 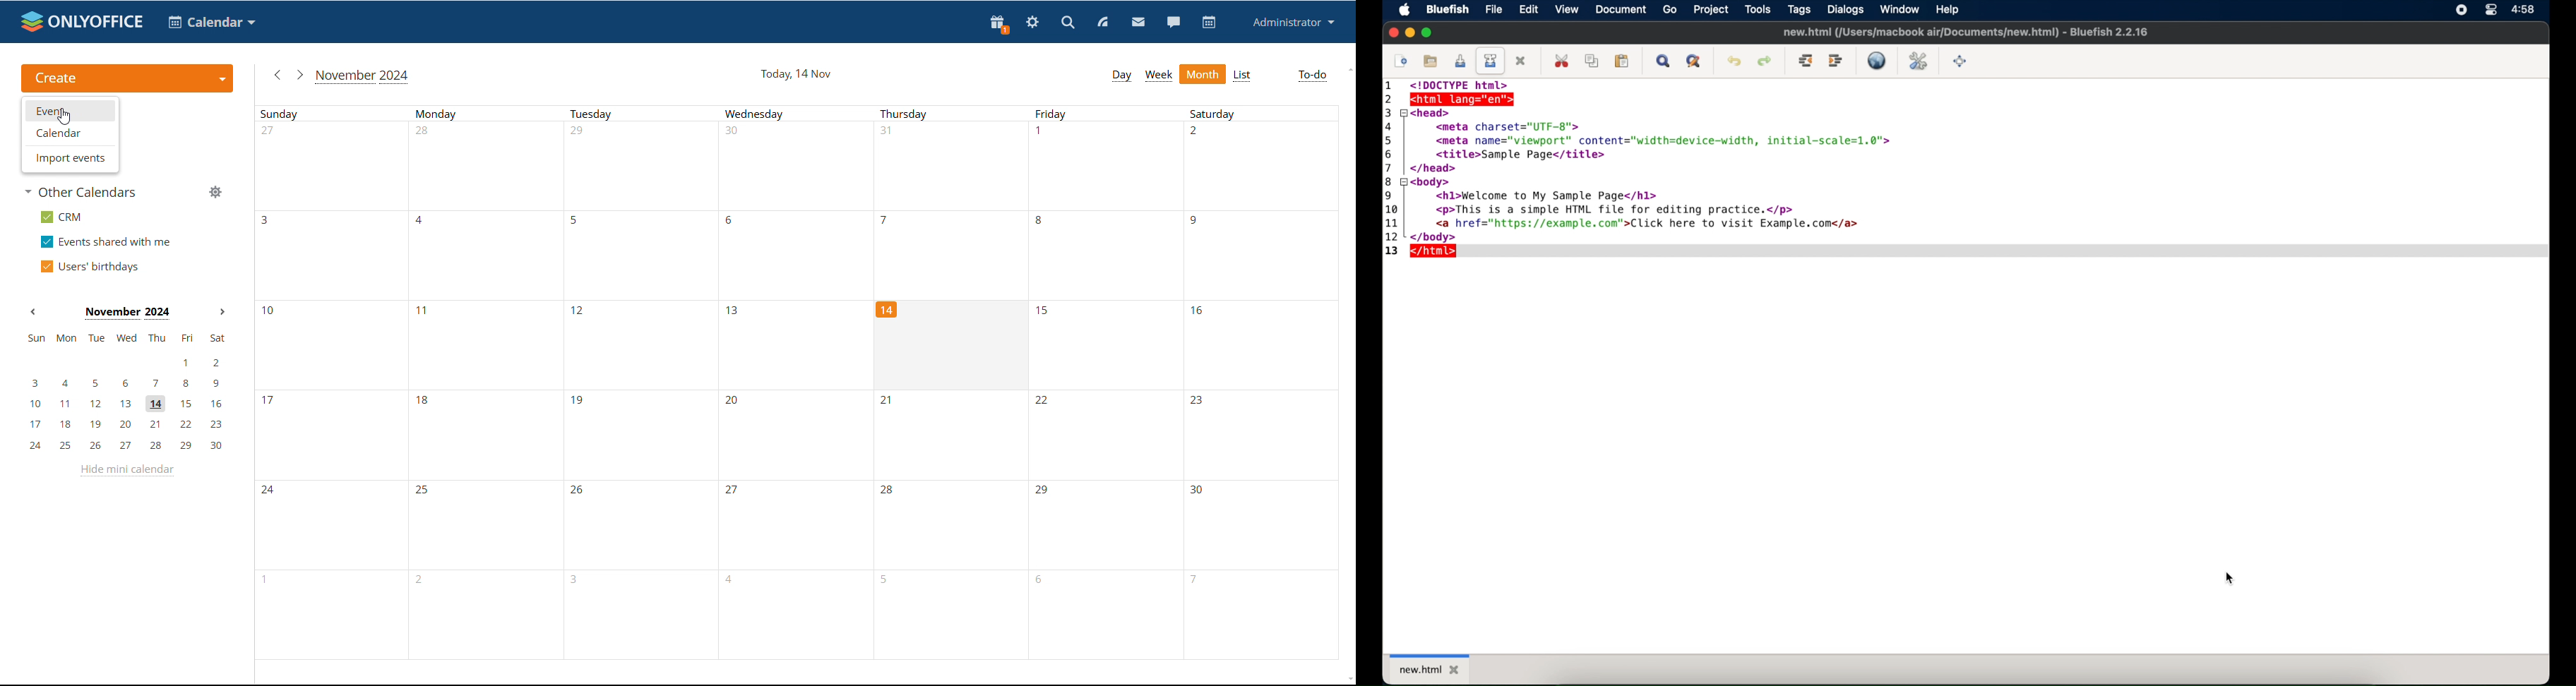 I want to click on <meta charset="UTF-8">, so click(x=1513, y=125).